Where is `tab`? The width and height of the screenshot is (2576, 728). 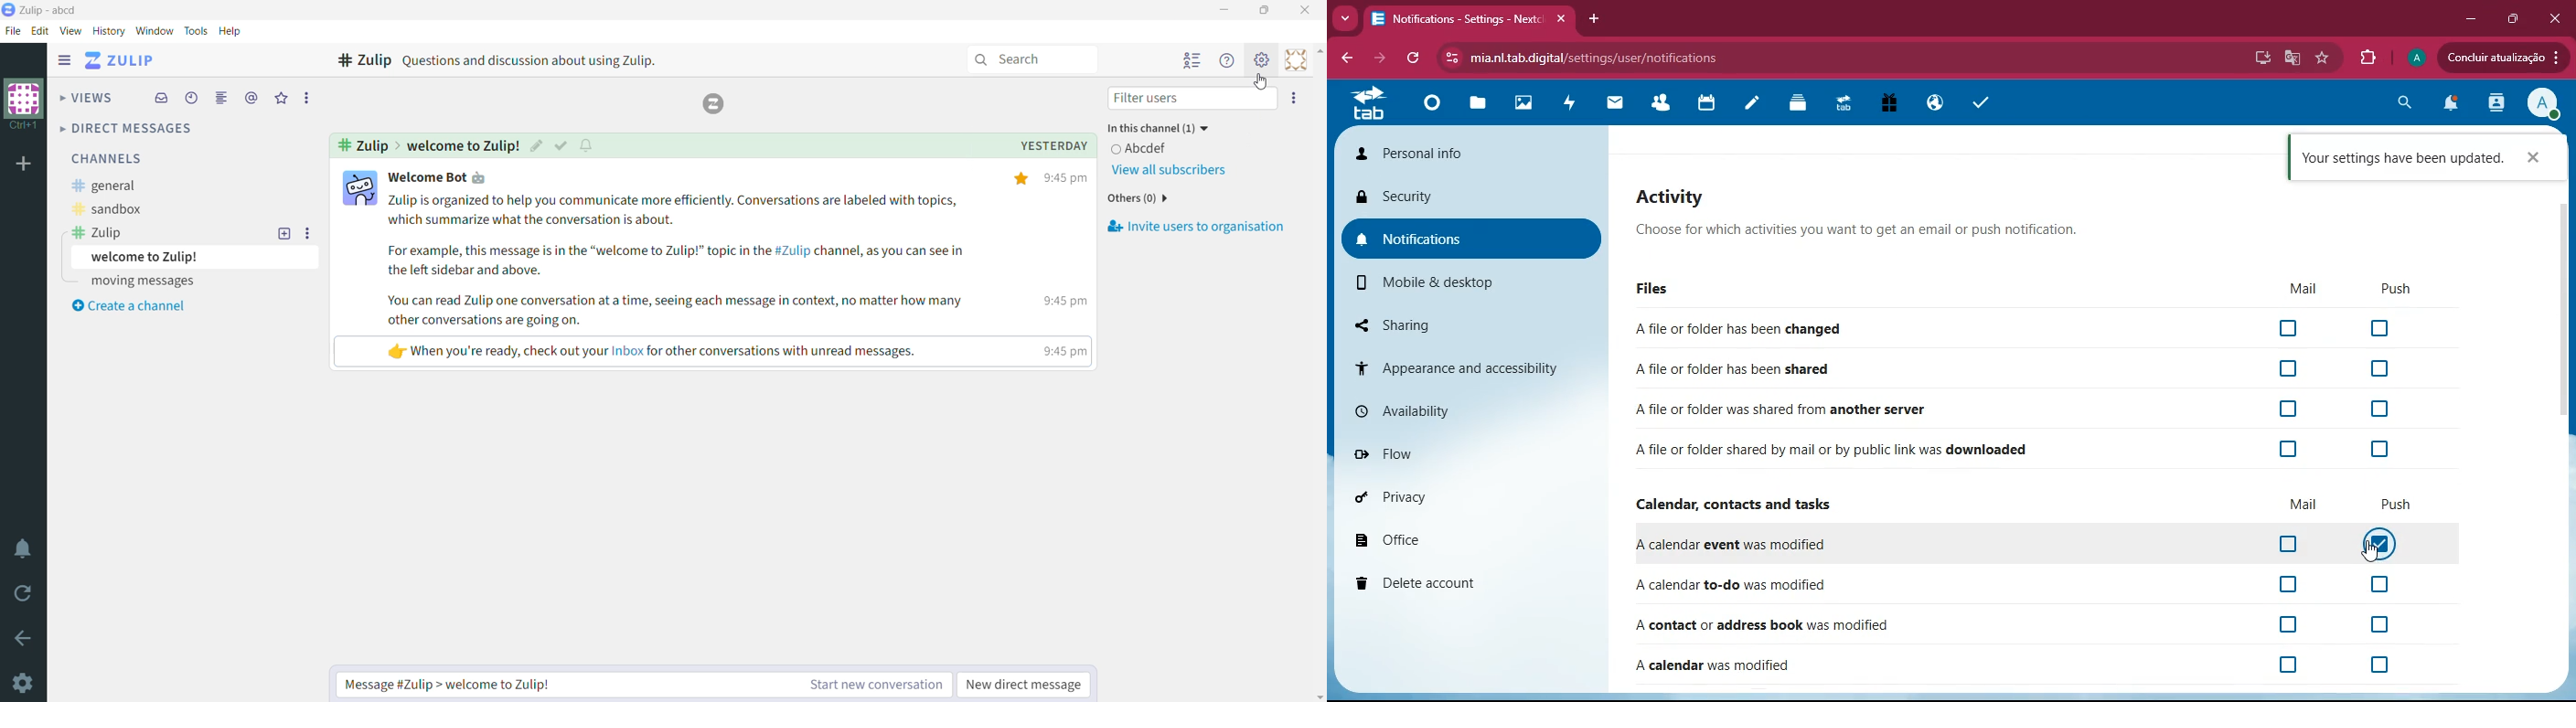 tab is located at coordinates (1371, 108).